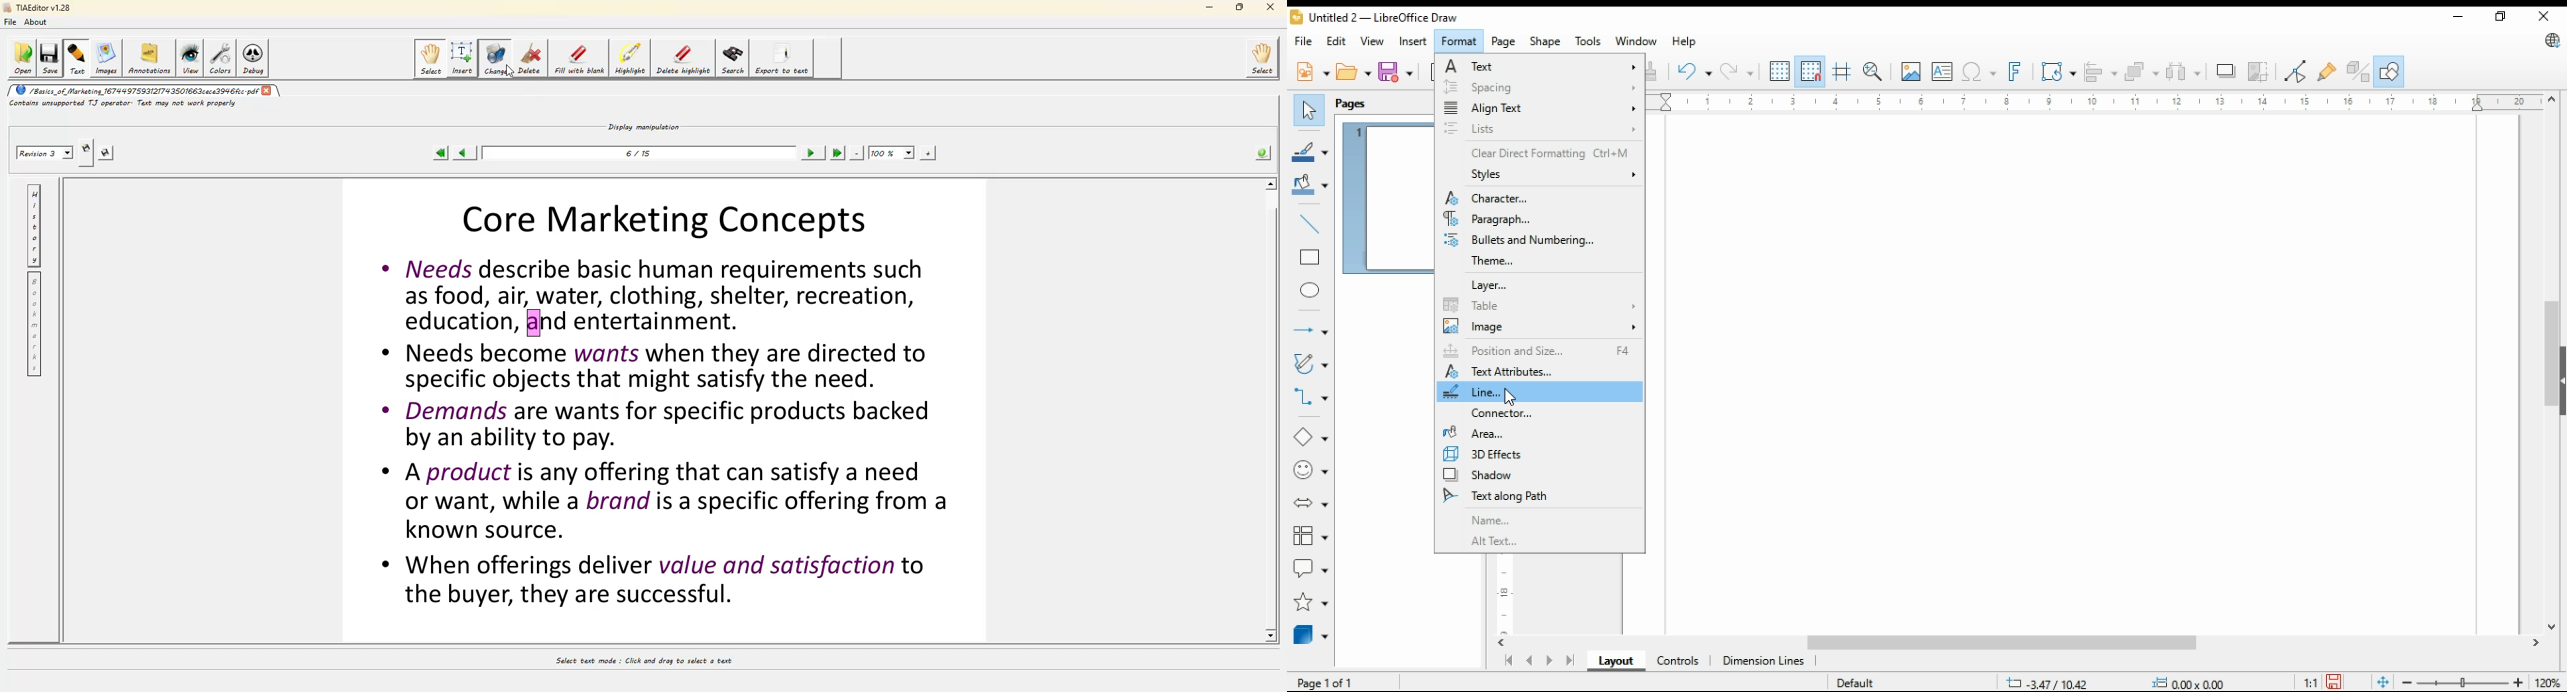 This screenshot has height=700, width=2576. Describe the element at coordinates (2549, 683) in the screenshot. I see `zoom factor` at that location.